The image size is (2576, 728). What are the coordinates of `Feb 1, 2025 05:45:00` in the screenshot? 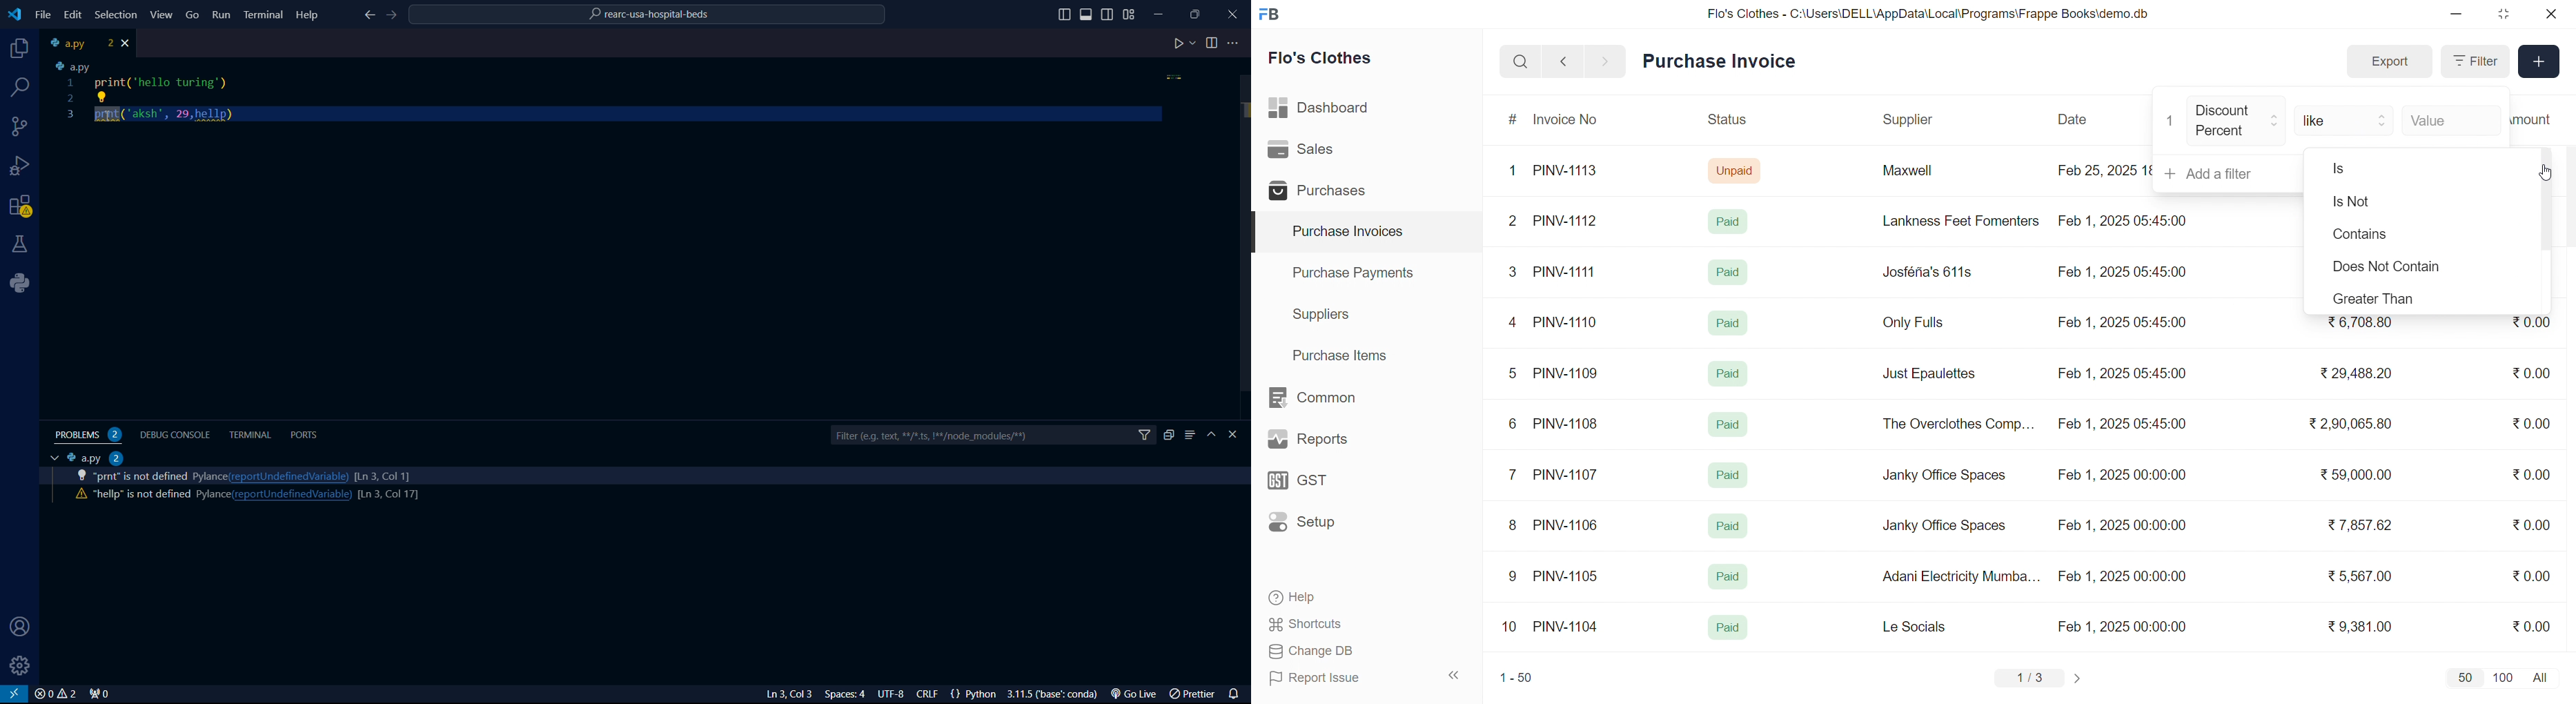 It's located at (2125, 219).